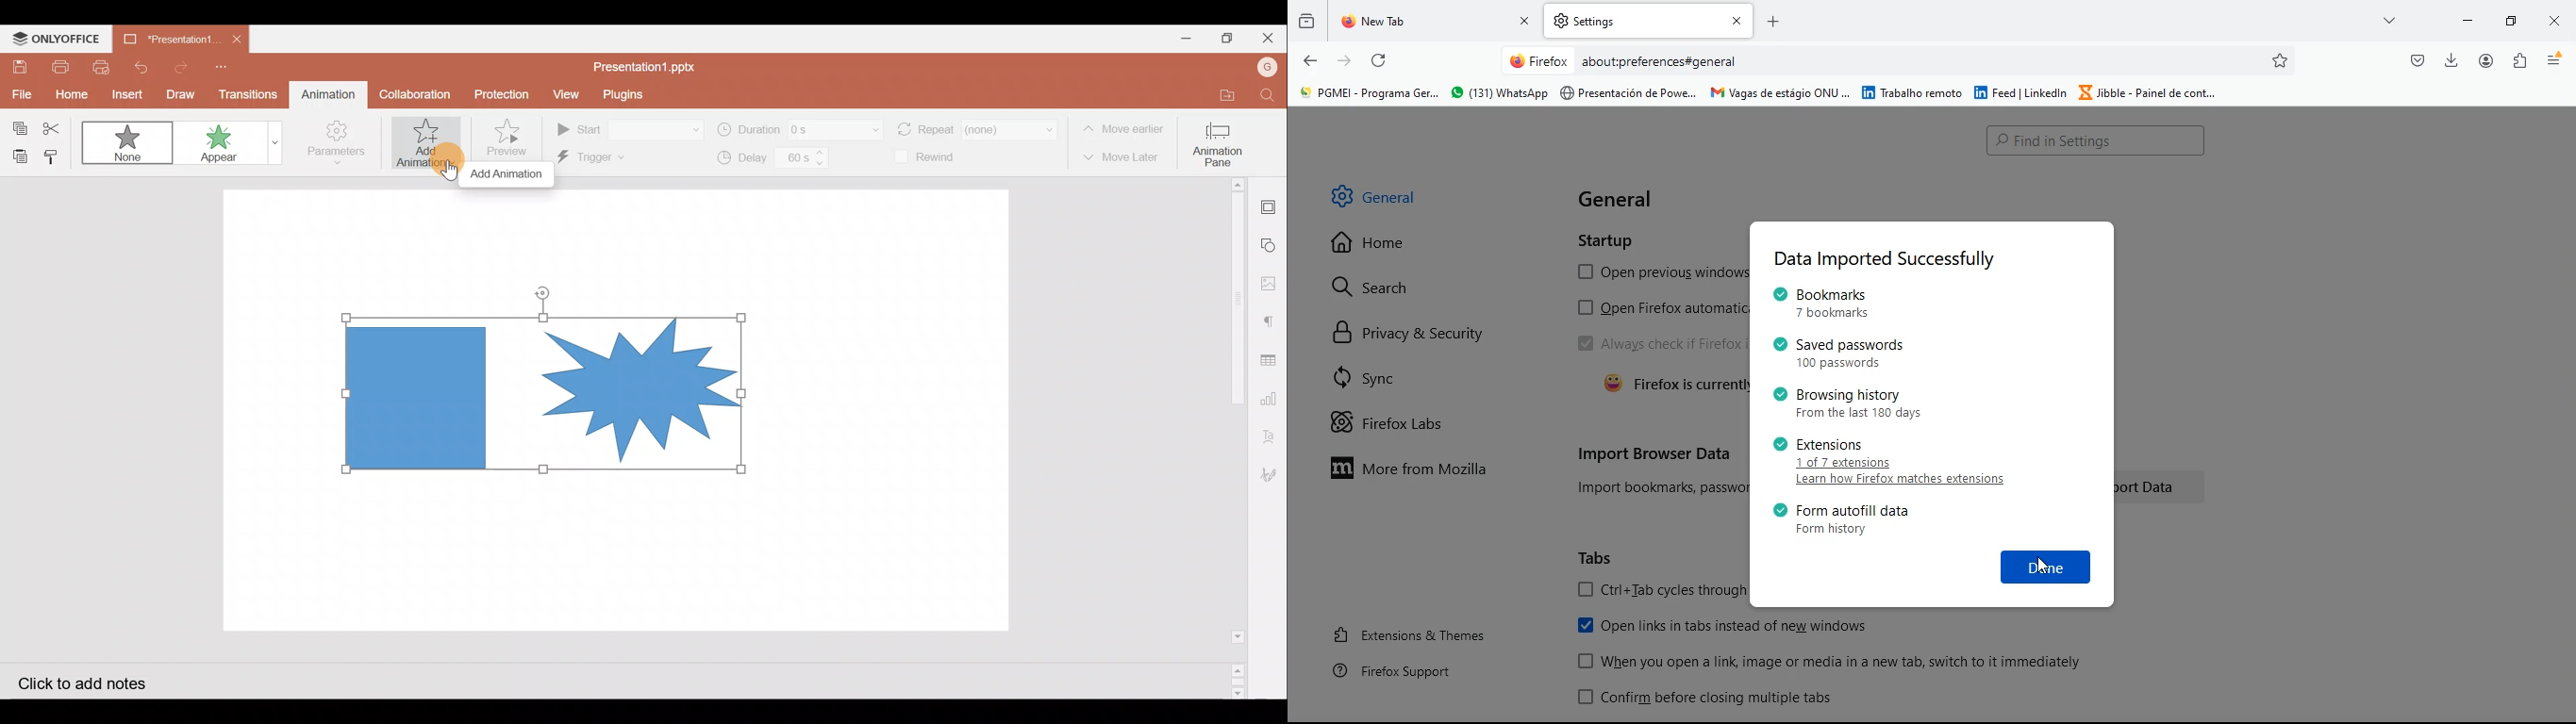 This screenshot has width=2576, height=728. Describe the element at coordinates (1272, 398) in the screenshot. I see `Chart settings` at that location.